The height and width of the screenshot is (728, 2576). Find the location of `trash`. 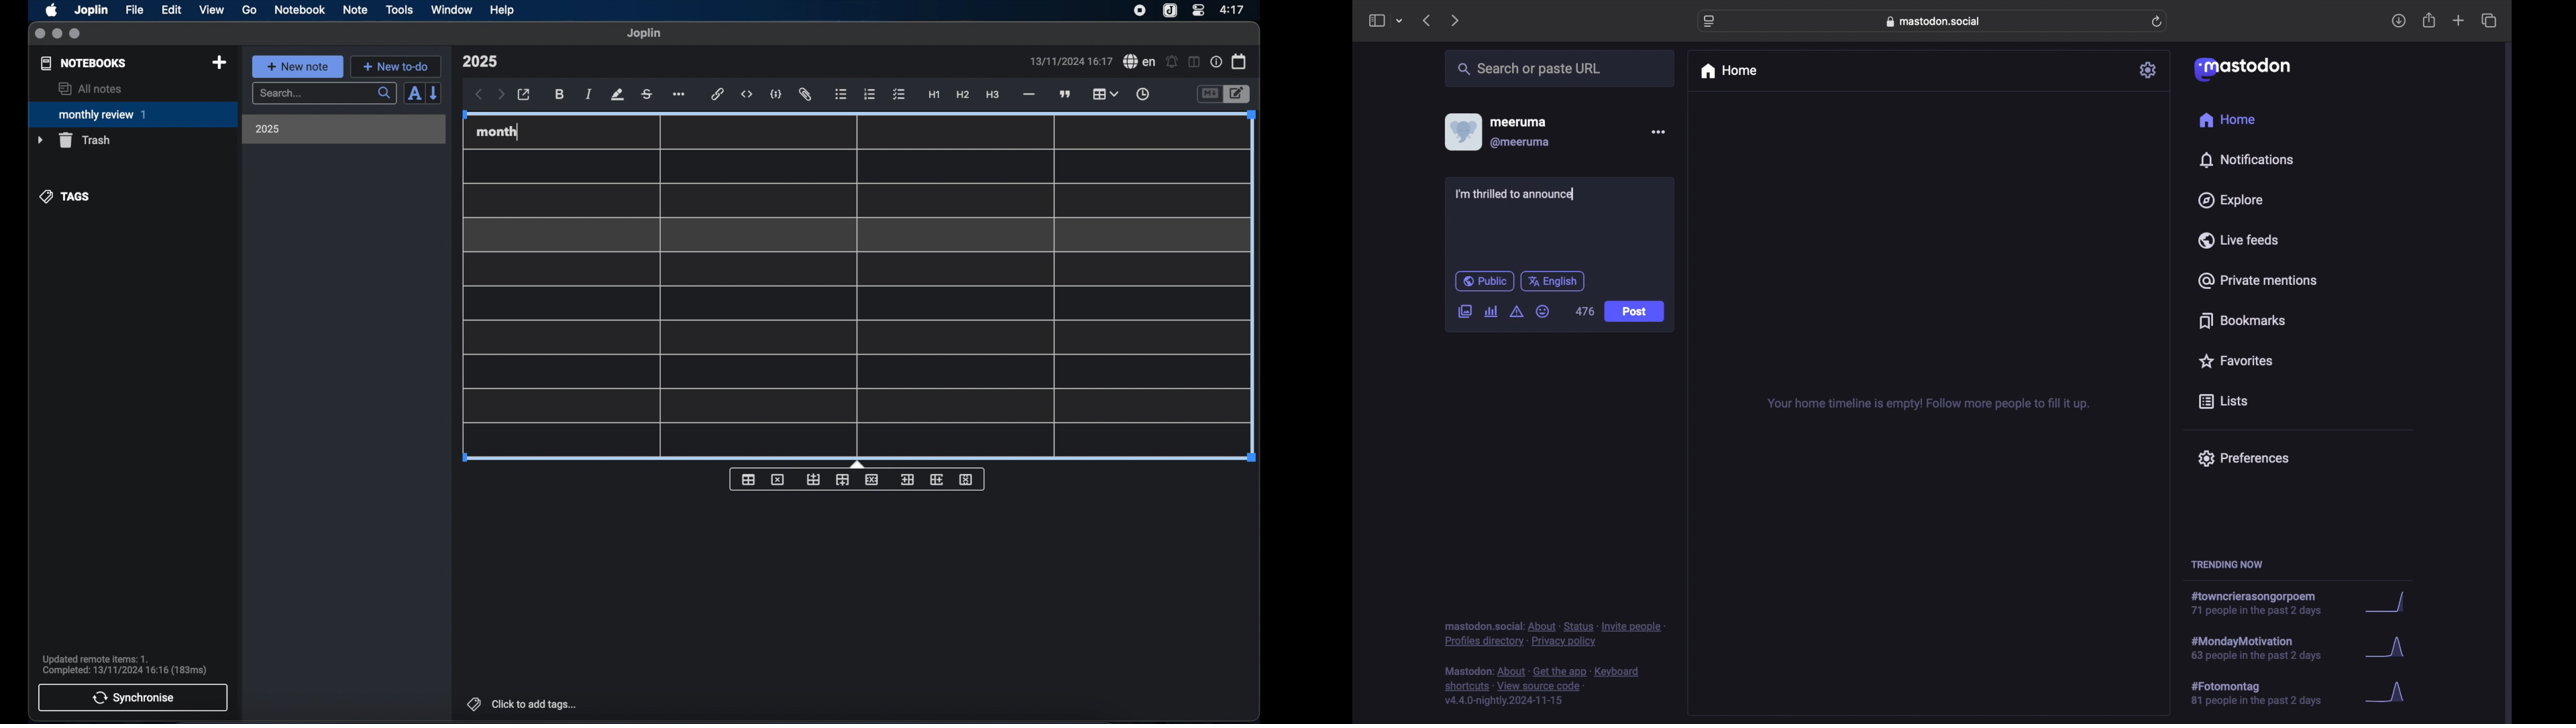

trash is located at coordinates (74, 140).